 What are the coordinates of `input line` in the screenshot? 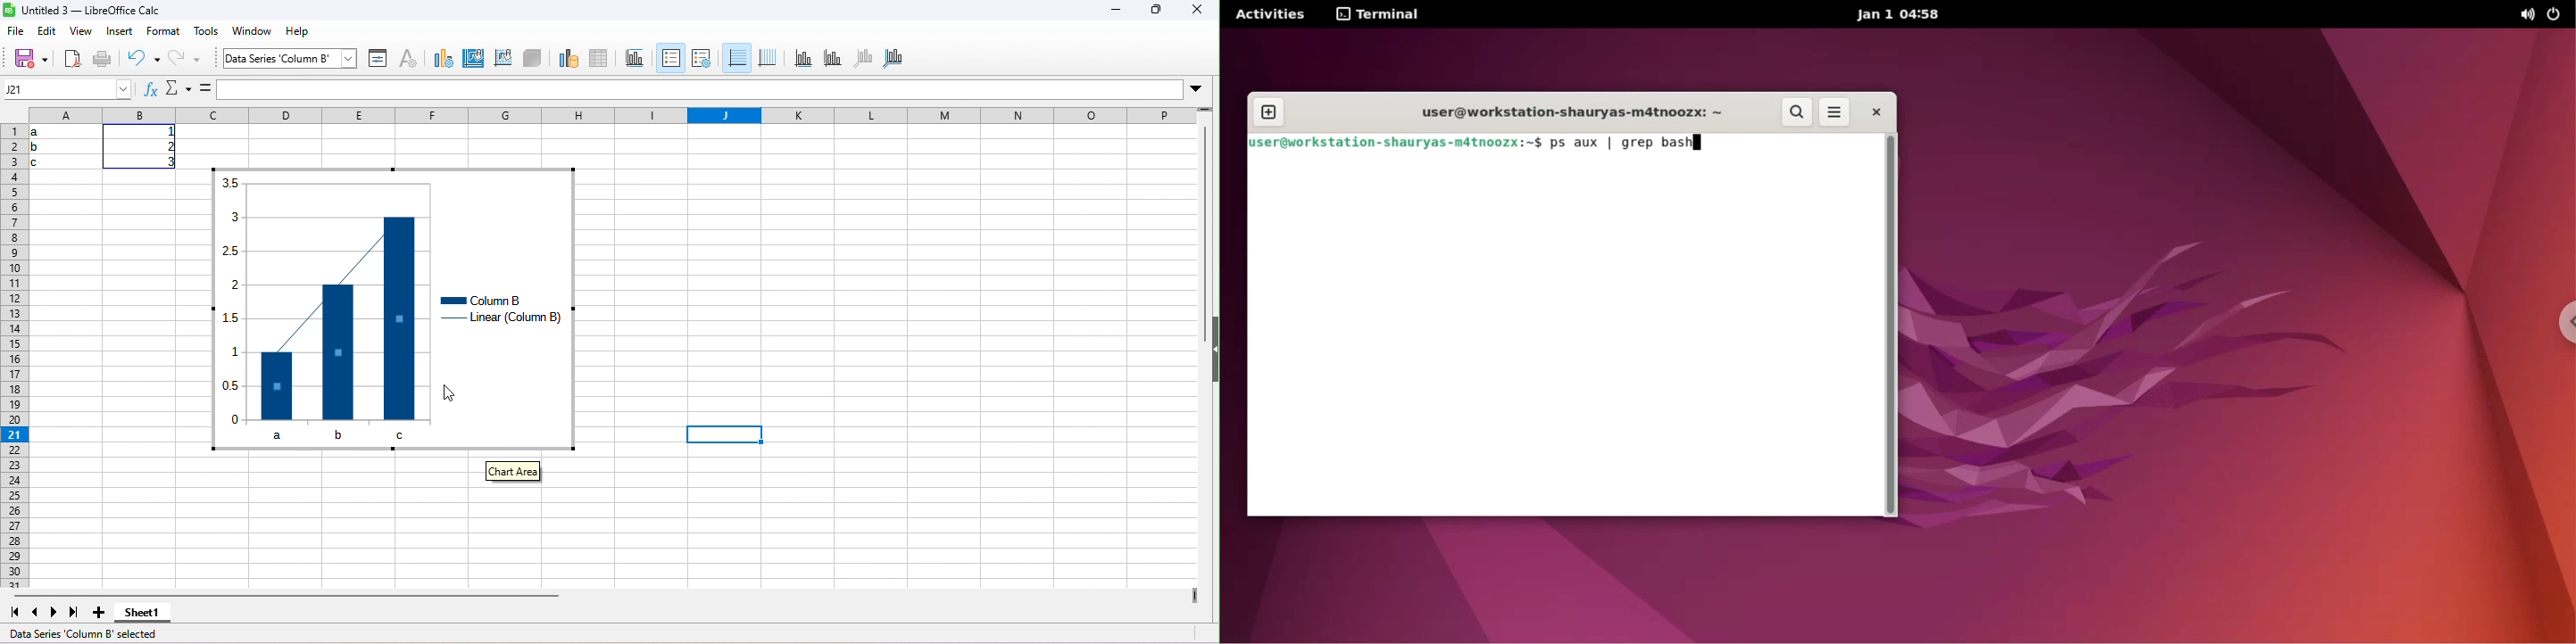 It's located at (699, 90).